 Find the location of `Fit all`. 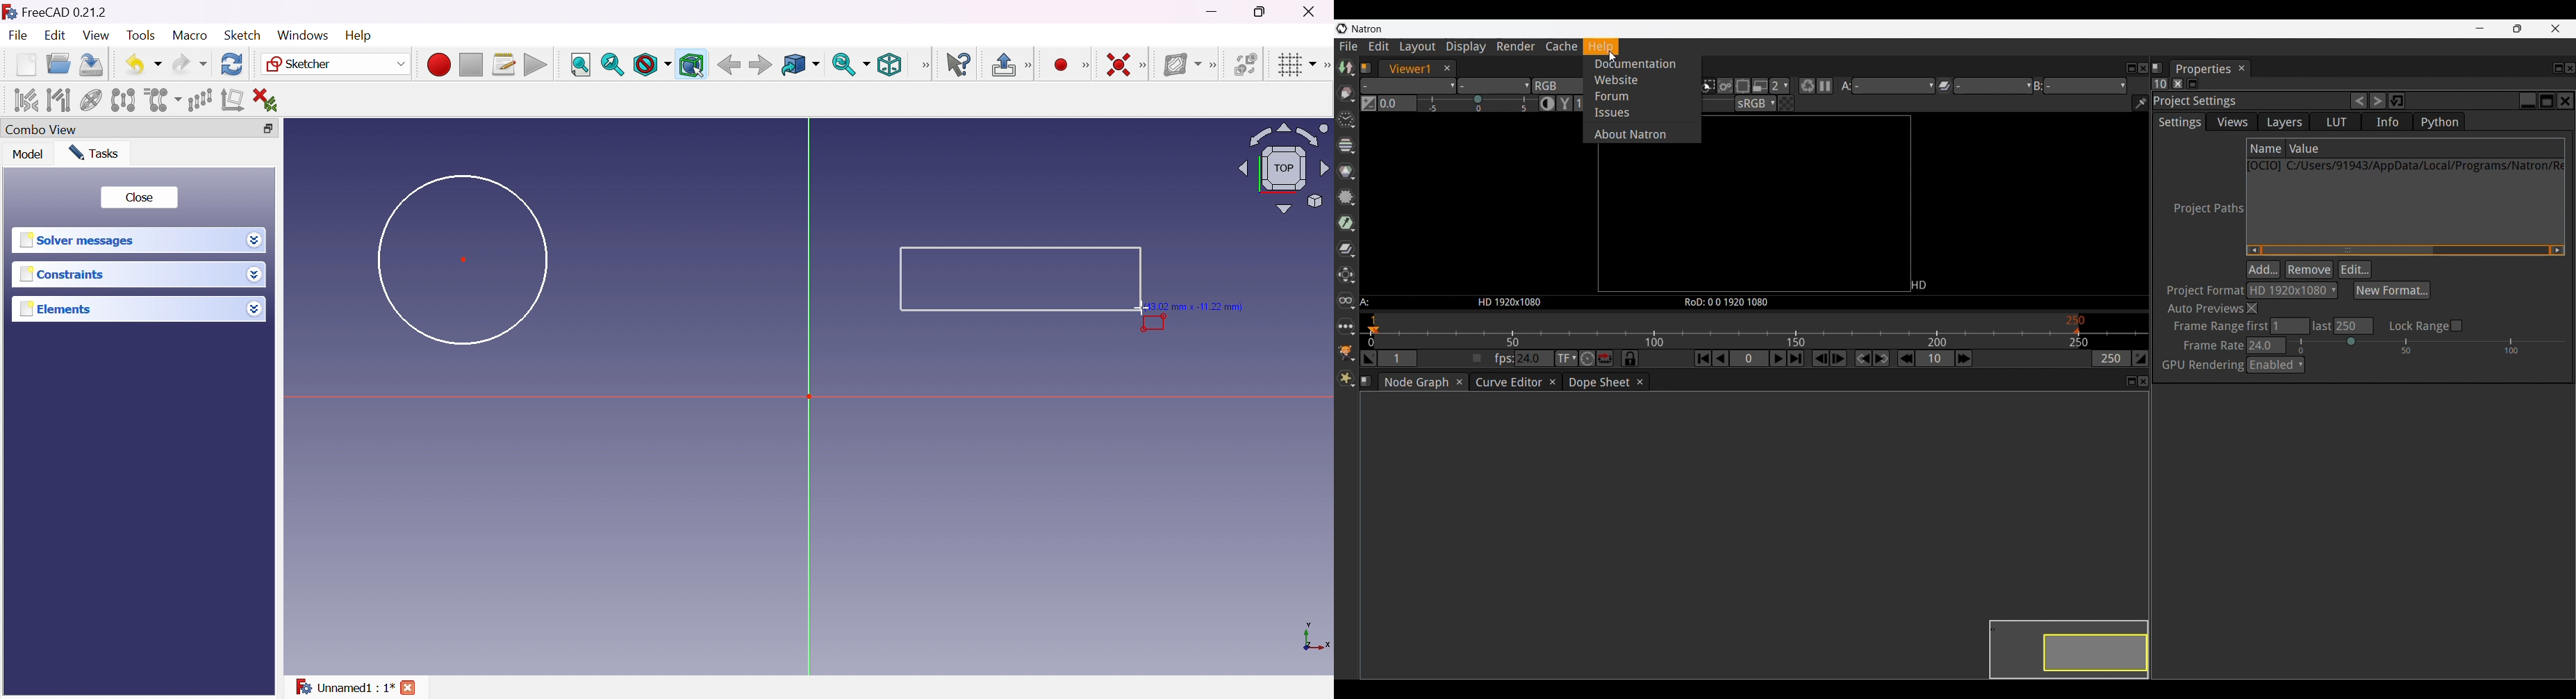

Fit all is located at coordinates (580, 65).